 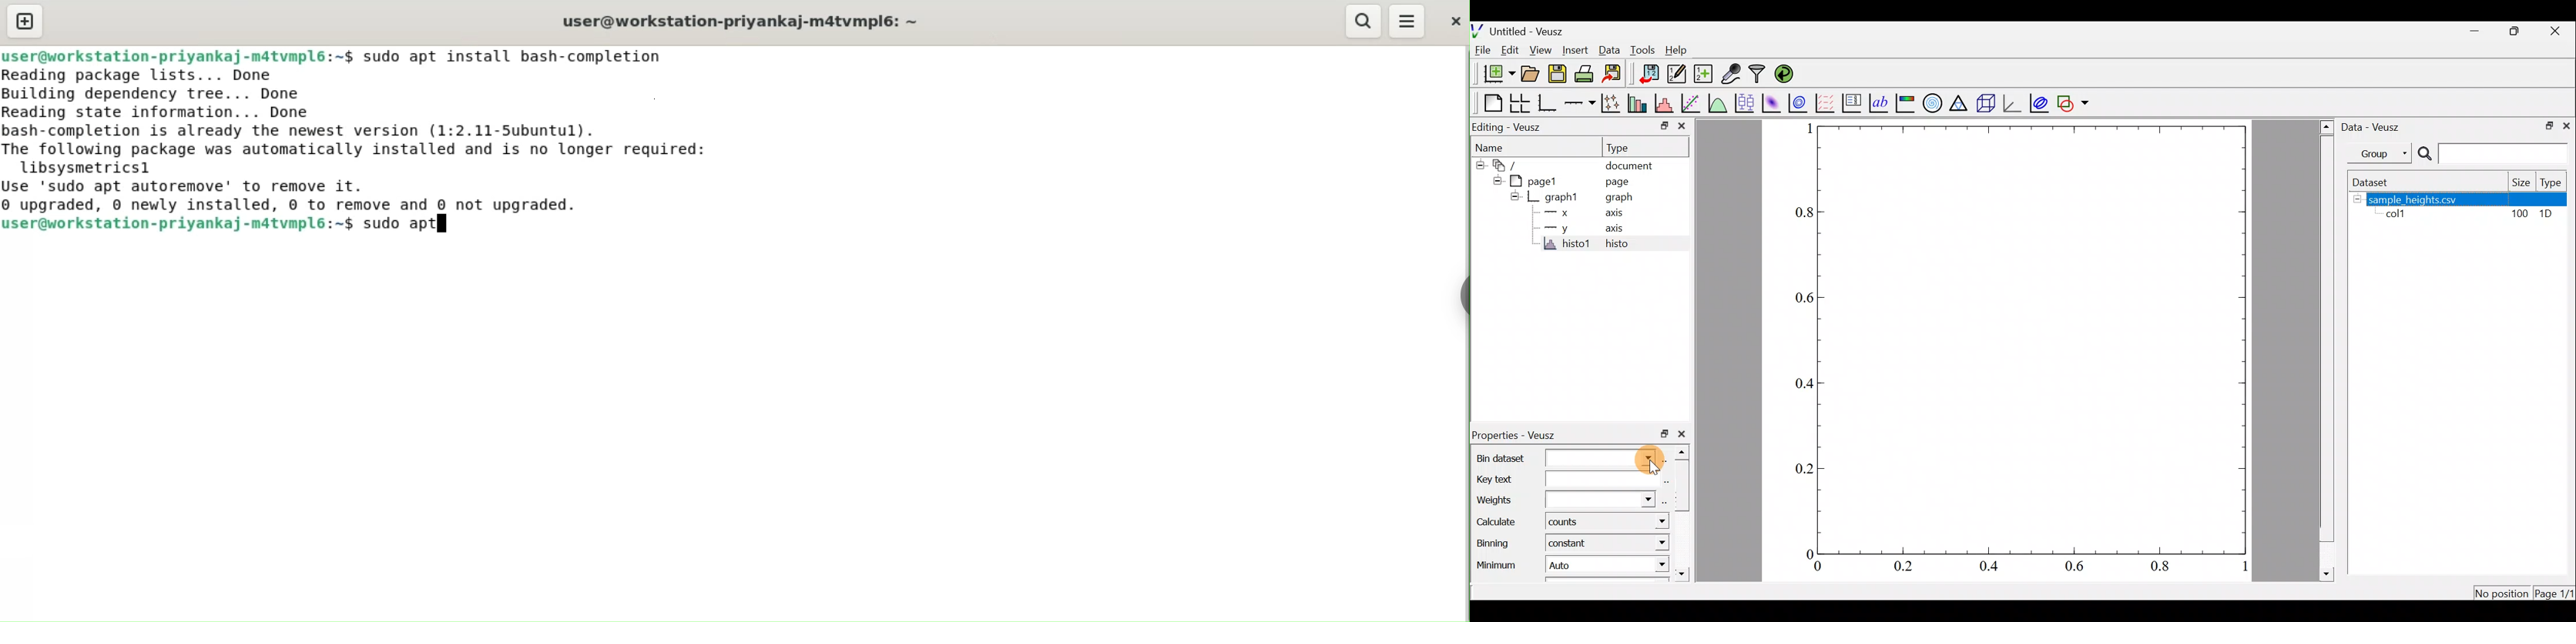 I want to click on Tools, so click(x=1643, y=50).